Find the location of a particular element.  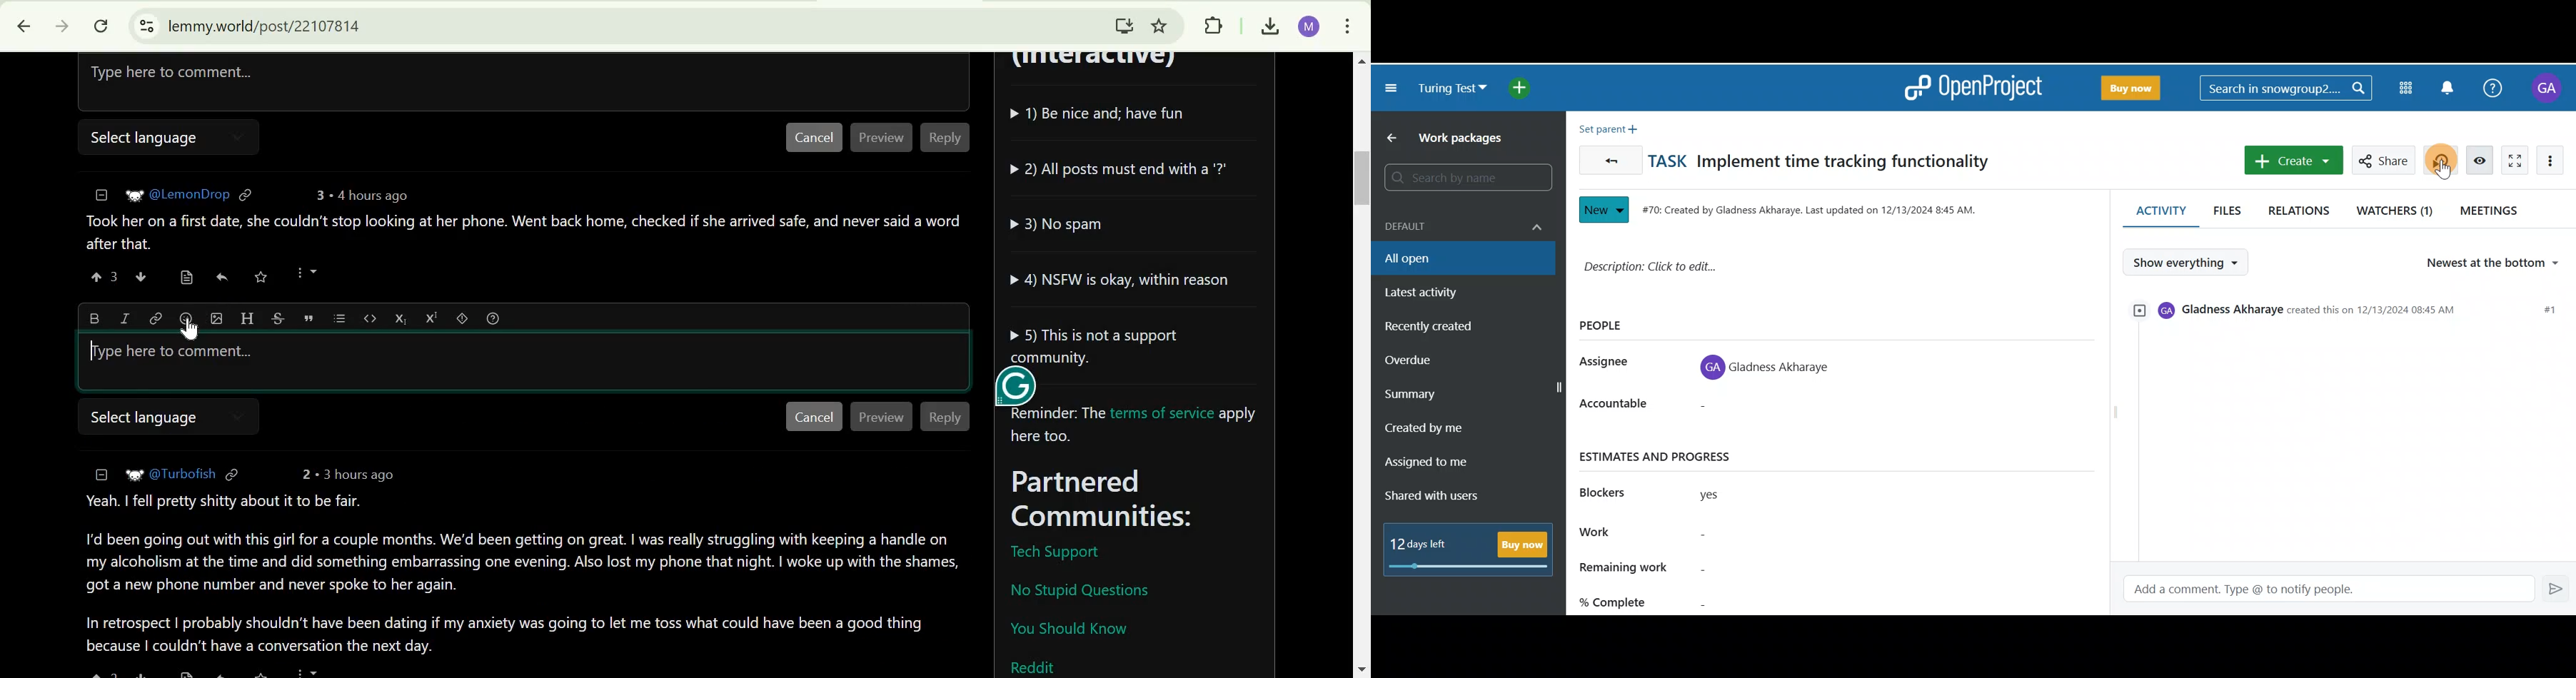

Help is located at coordinates (2491, 86).